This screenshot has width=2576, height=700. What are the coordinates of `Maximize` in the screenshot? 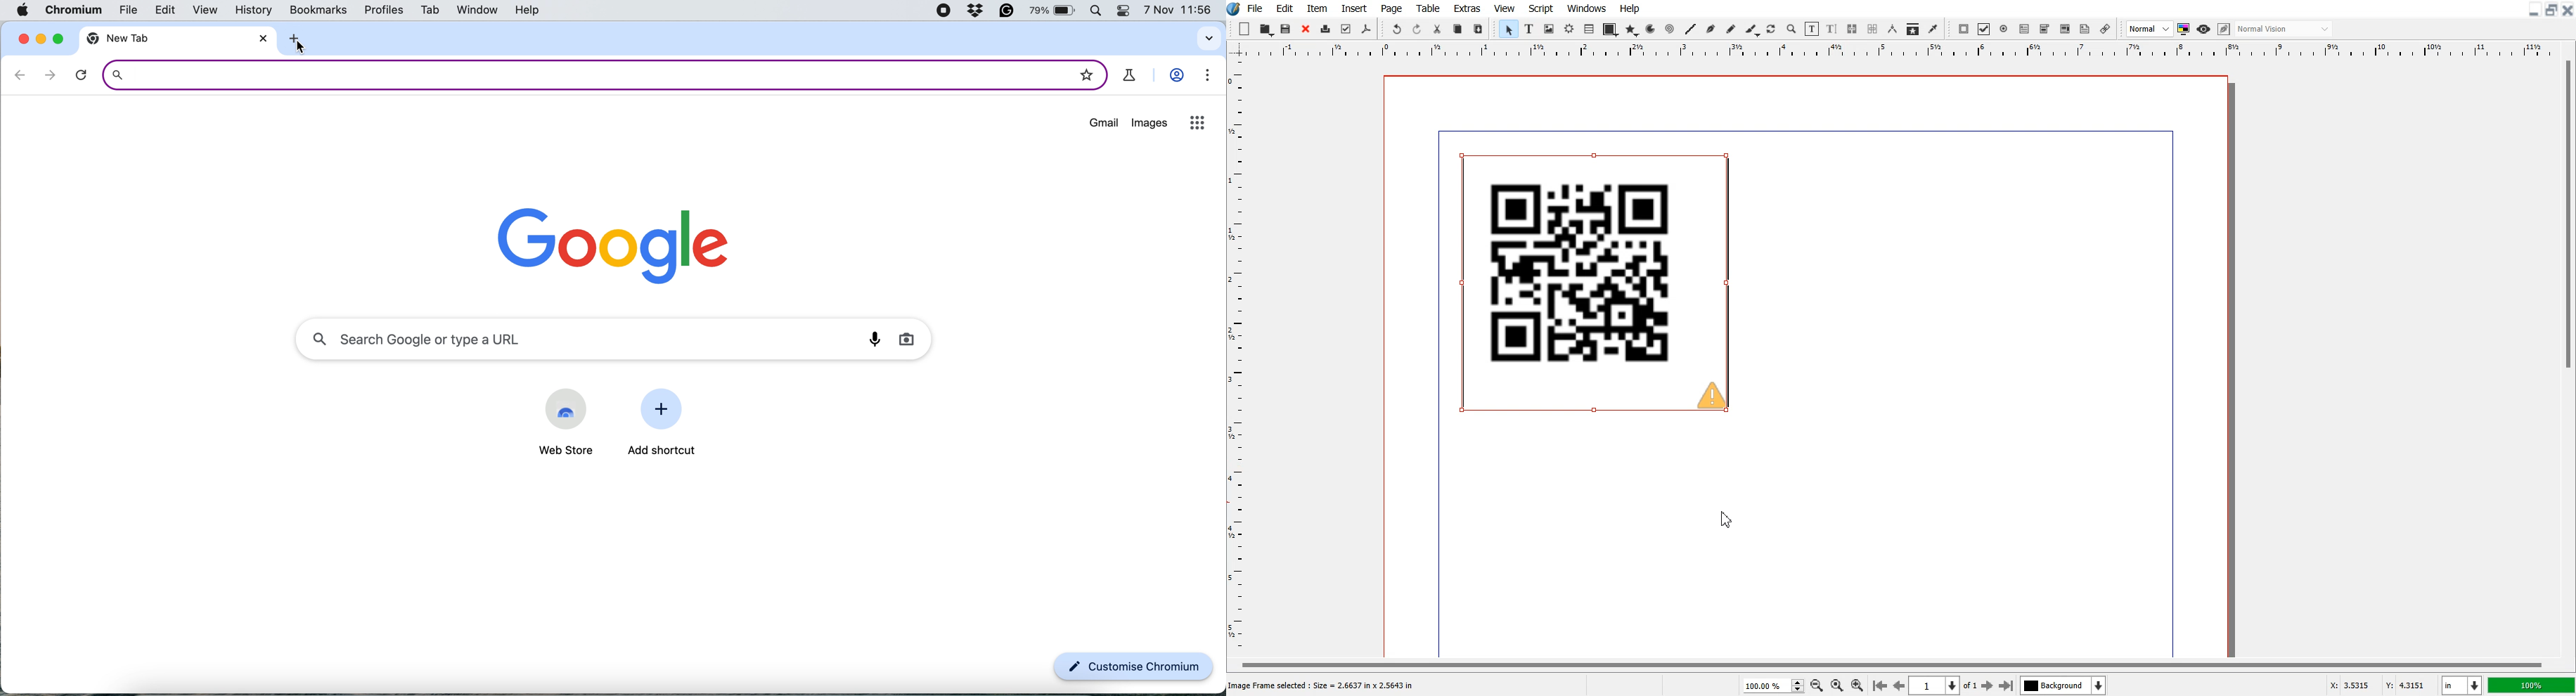 It's located at (2551, 10).